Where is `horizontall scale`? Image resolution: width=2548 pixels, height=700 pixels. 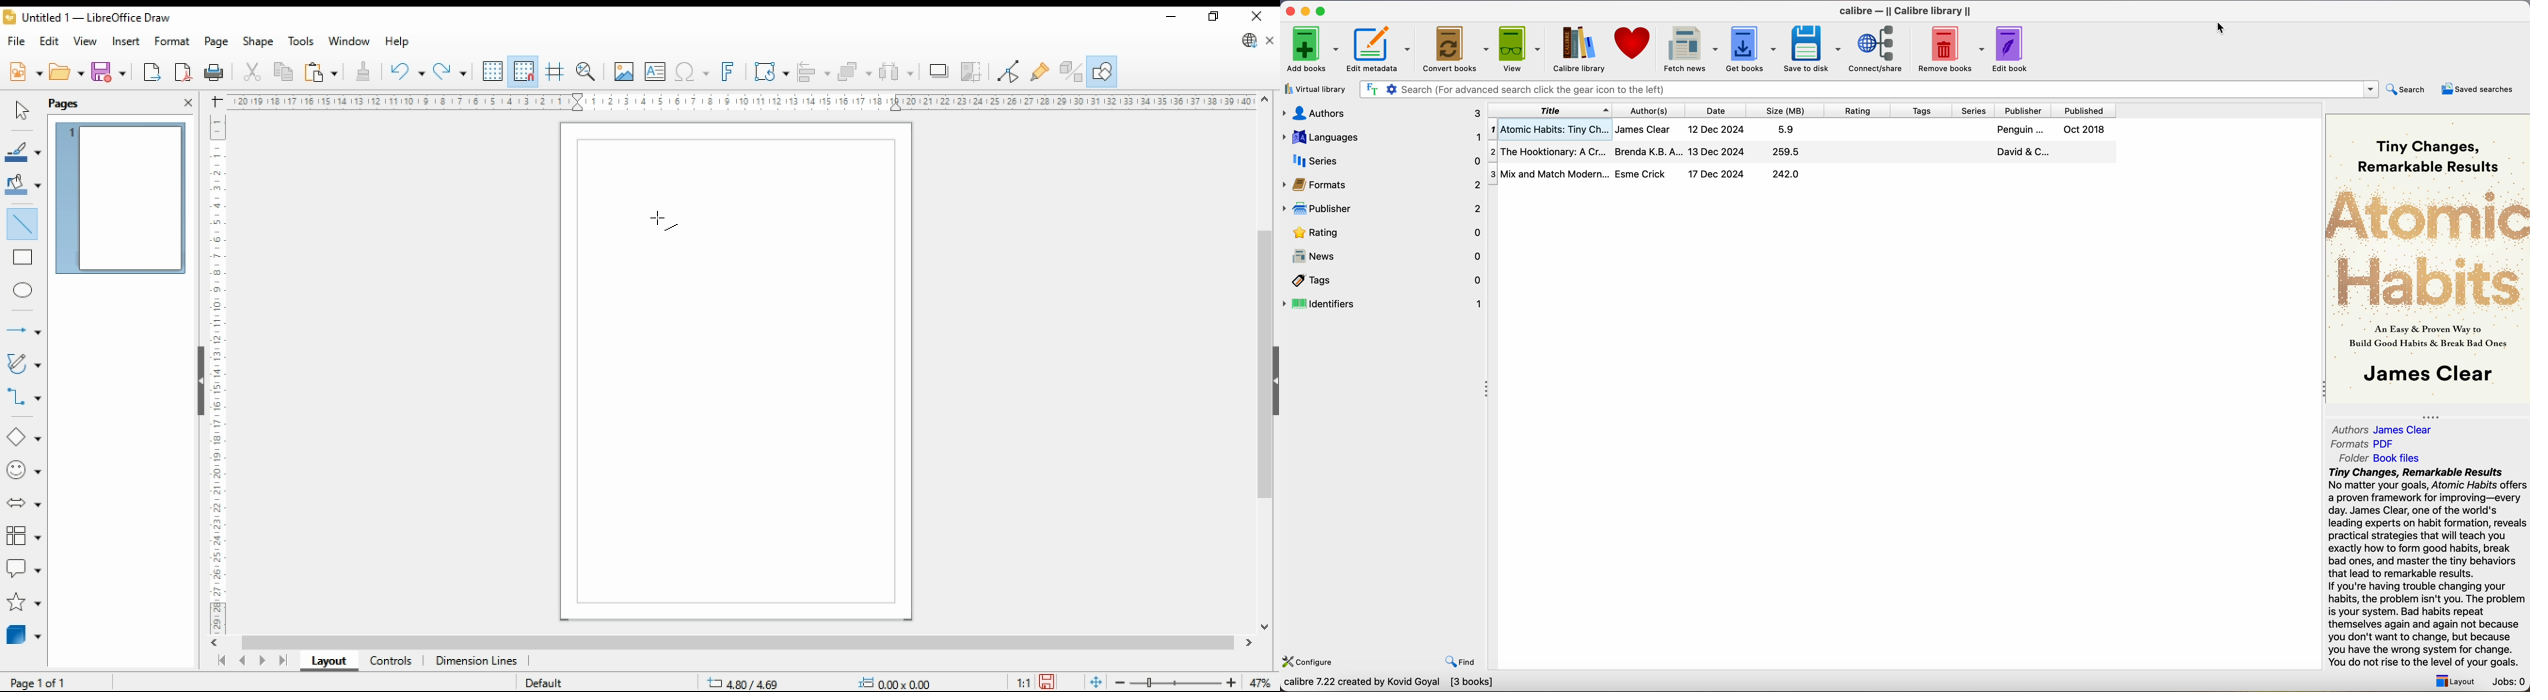 horizontall scale is located at coordinates (740, 101).